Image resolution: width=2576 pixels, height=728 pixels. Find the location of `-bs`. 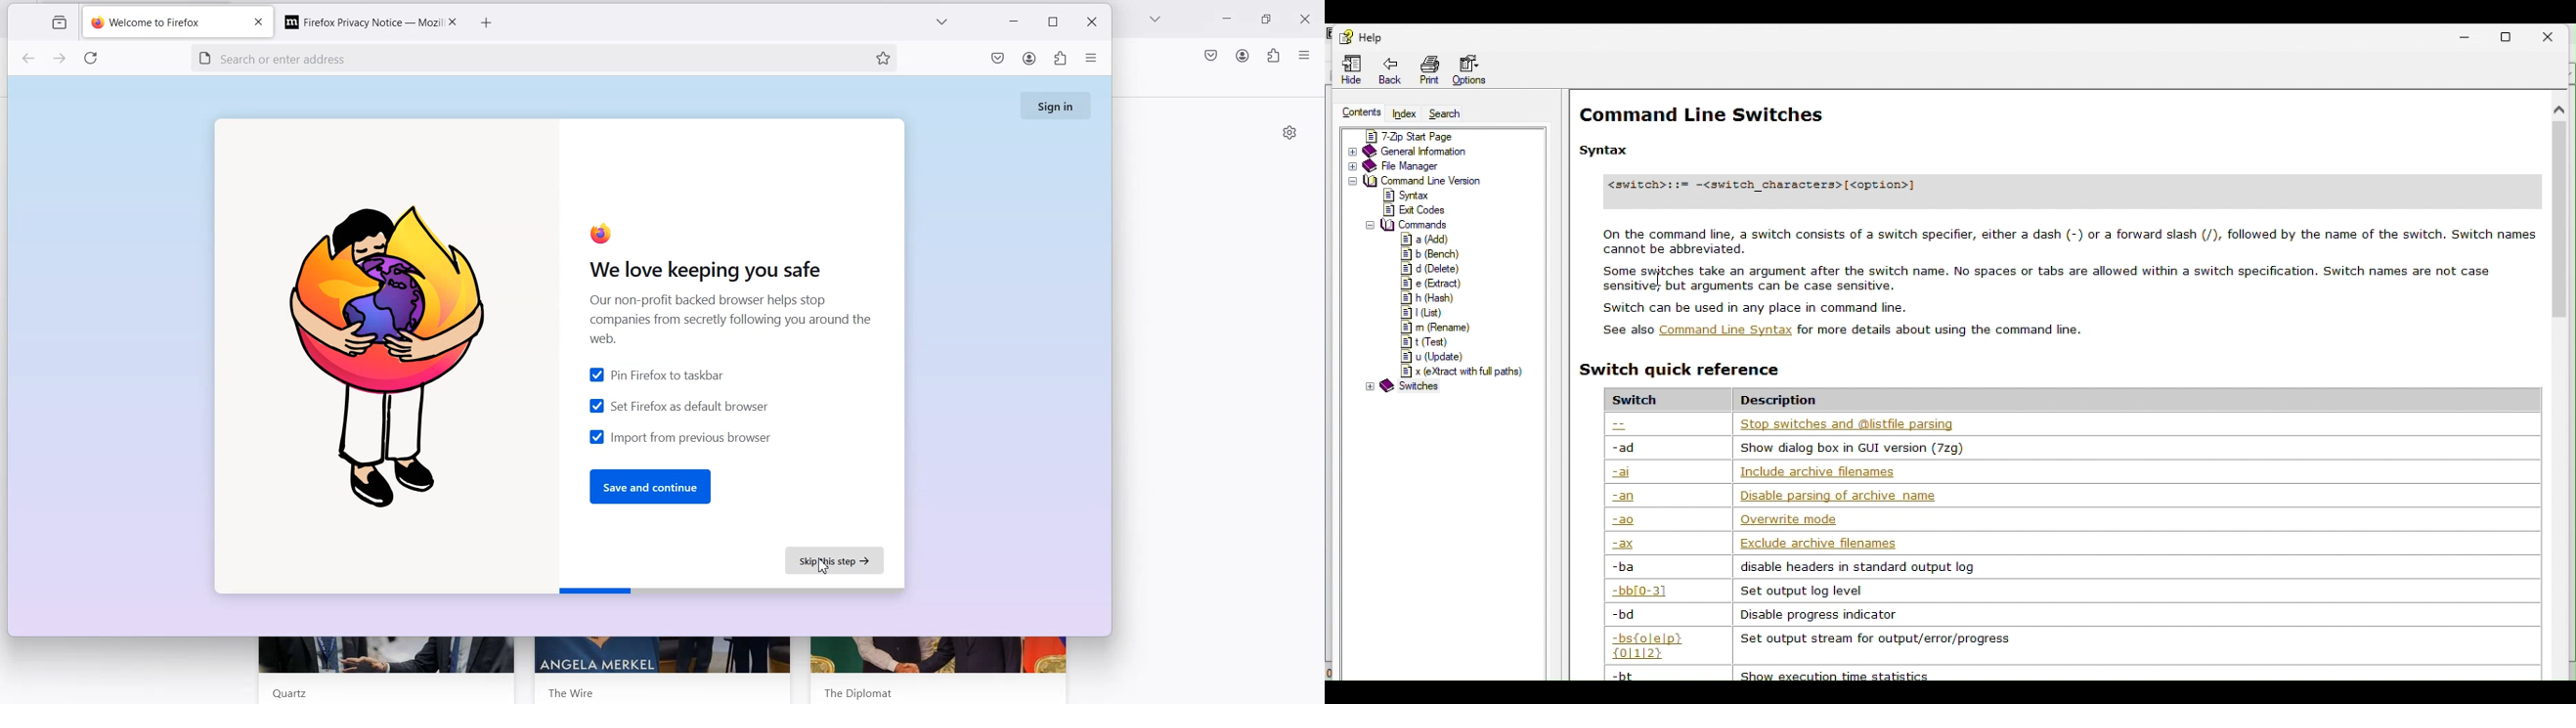

-bs is located at coordinates (1658, 648).